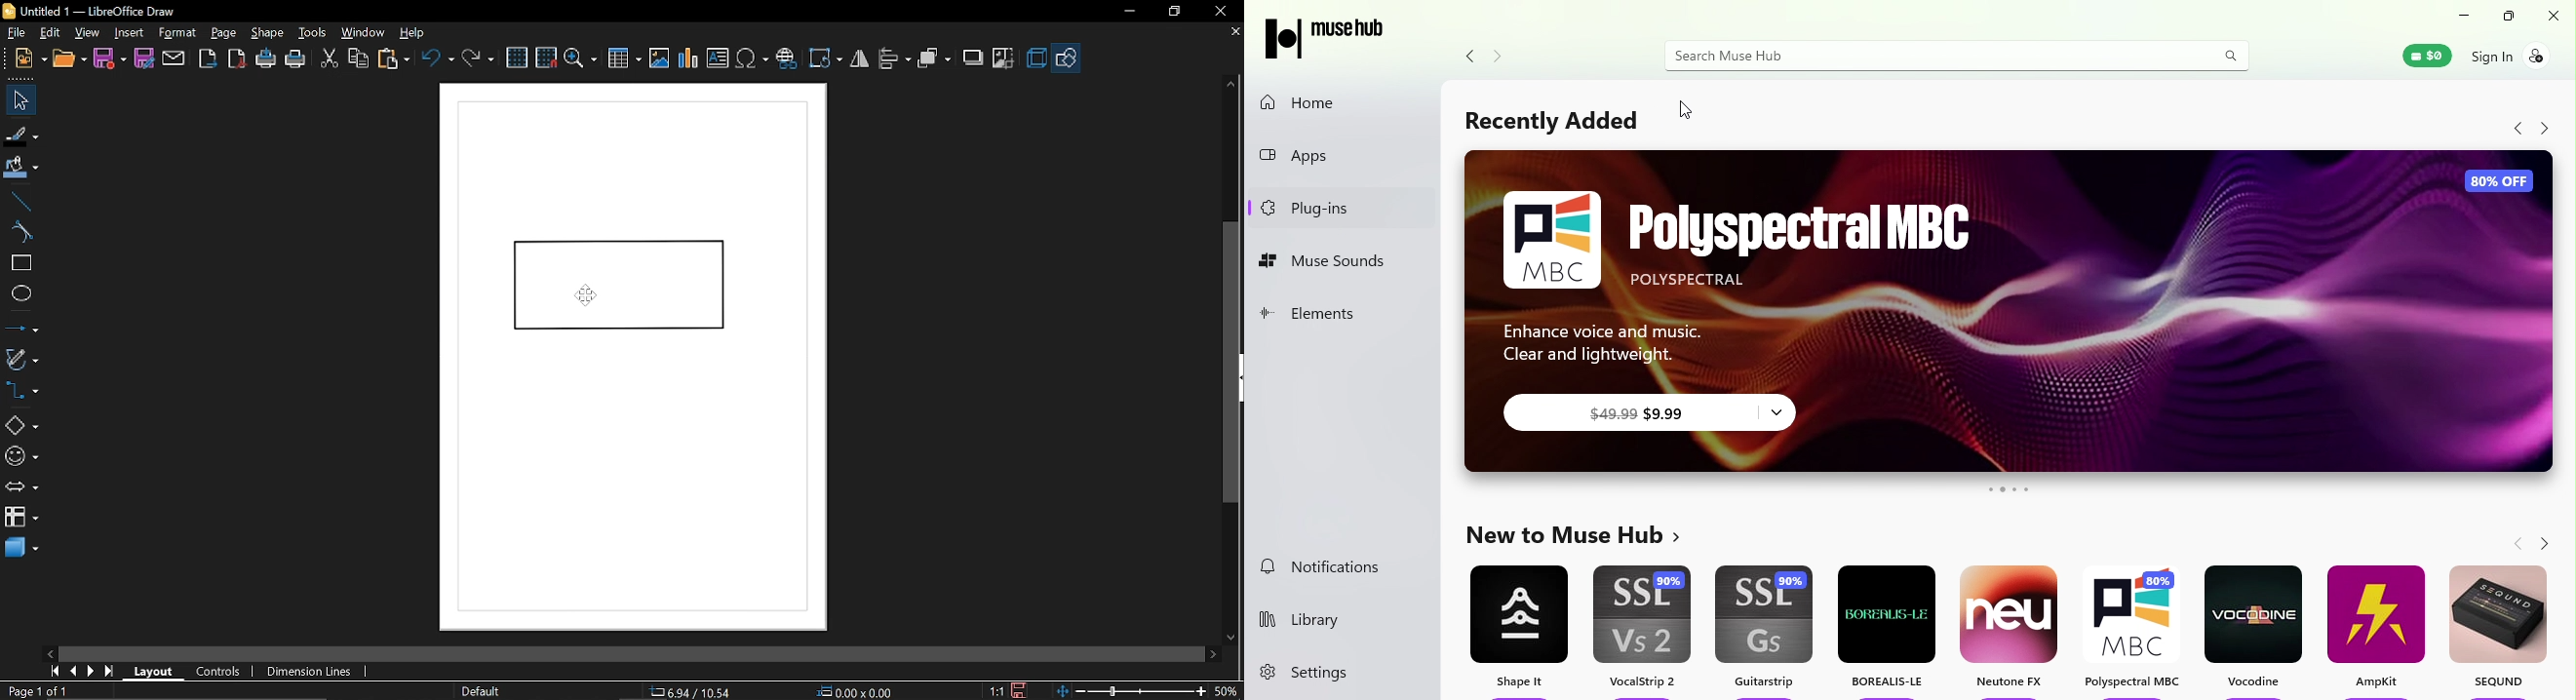  Describe the element at coordinates (264, 57) in the screenshot. I see `print directly` at that location.